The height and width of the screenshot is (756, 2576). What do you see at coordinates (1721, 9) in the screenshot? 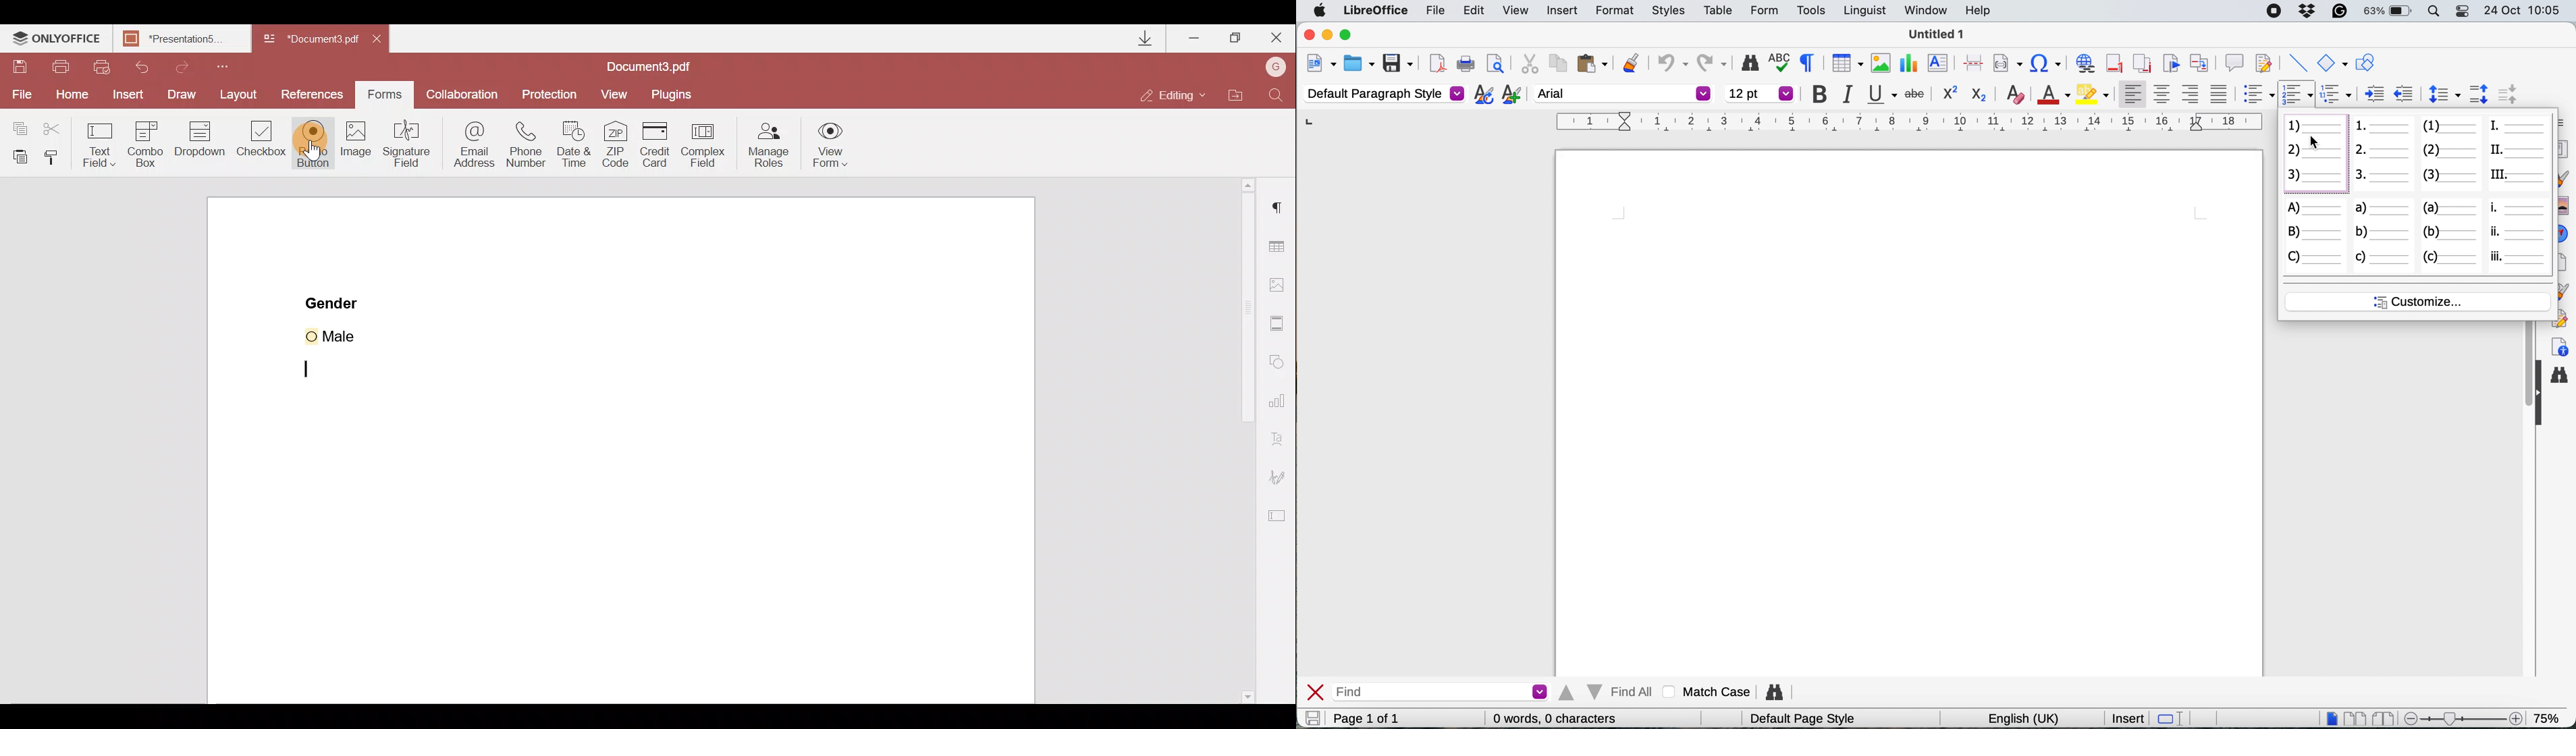
I see `table` at bounding box center [1721, 9].